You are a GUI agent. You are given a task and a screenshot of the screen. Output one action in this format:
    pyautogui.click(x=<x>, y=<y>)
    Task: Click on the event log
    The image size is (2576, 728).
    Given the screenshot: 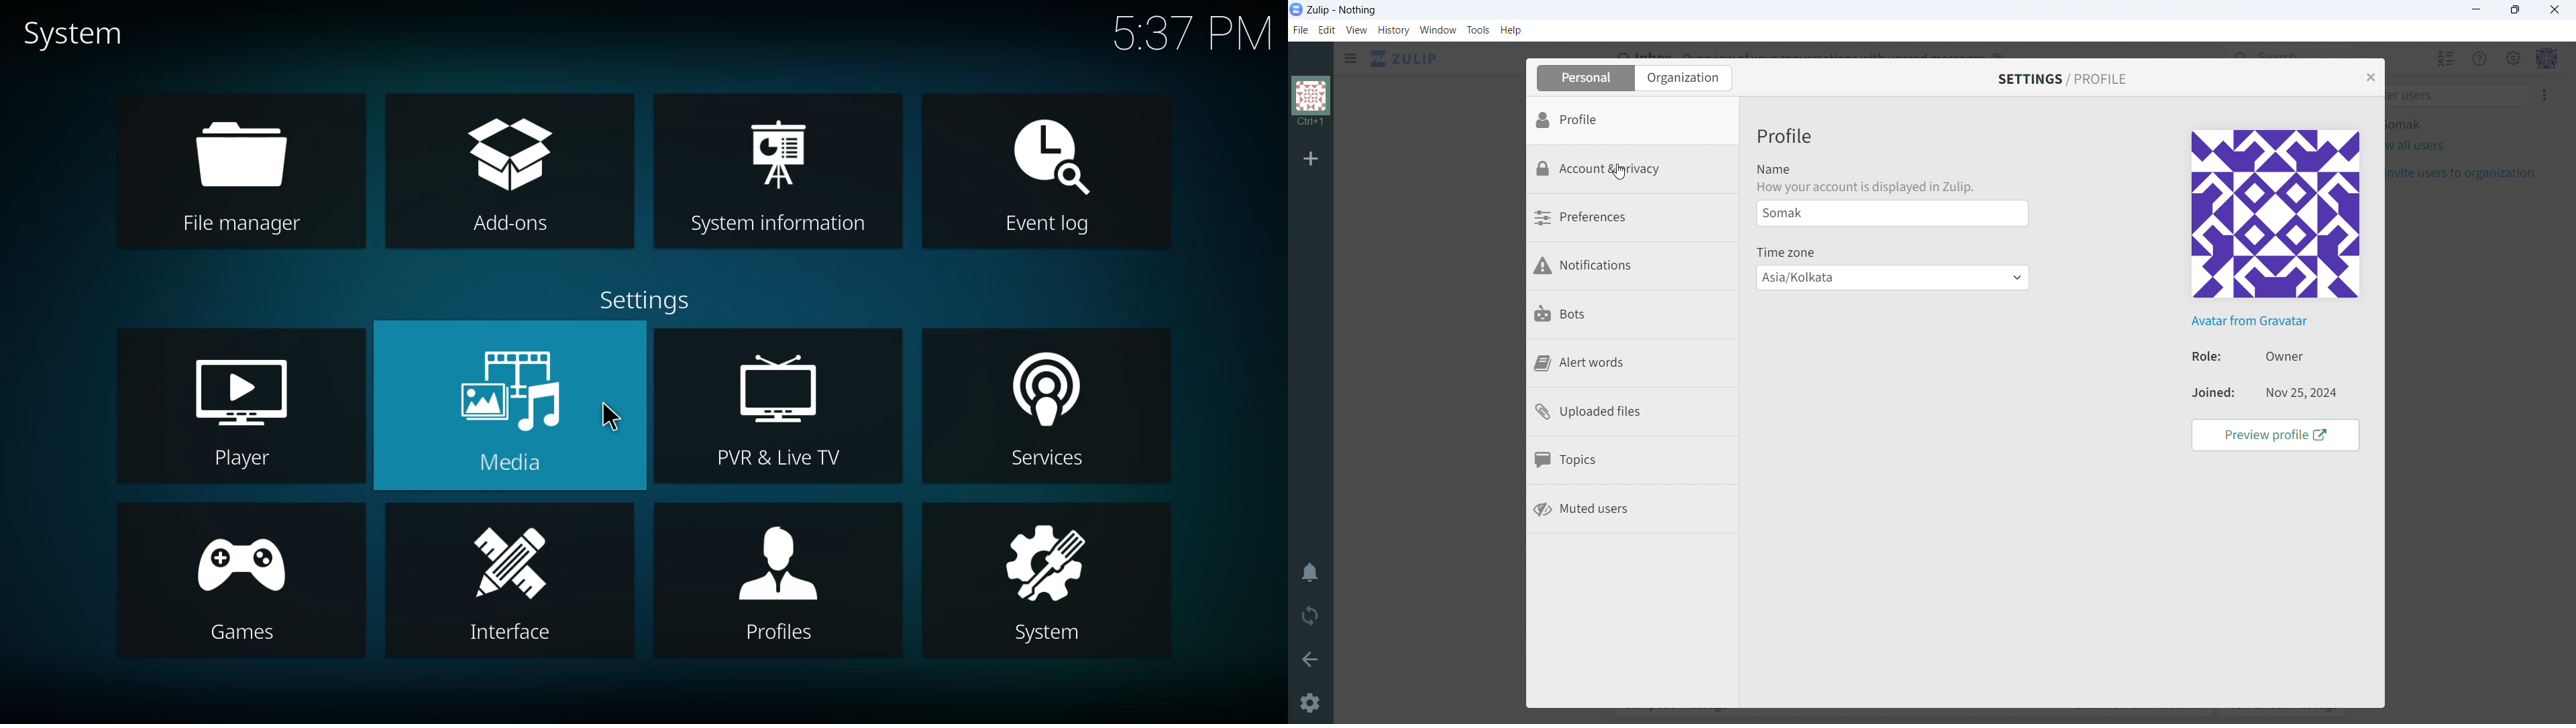 What is the action you would take?
    pyautogui.click(x=1051, y=150)
    